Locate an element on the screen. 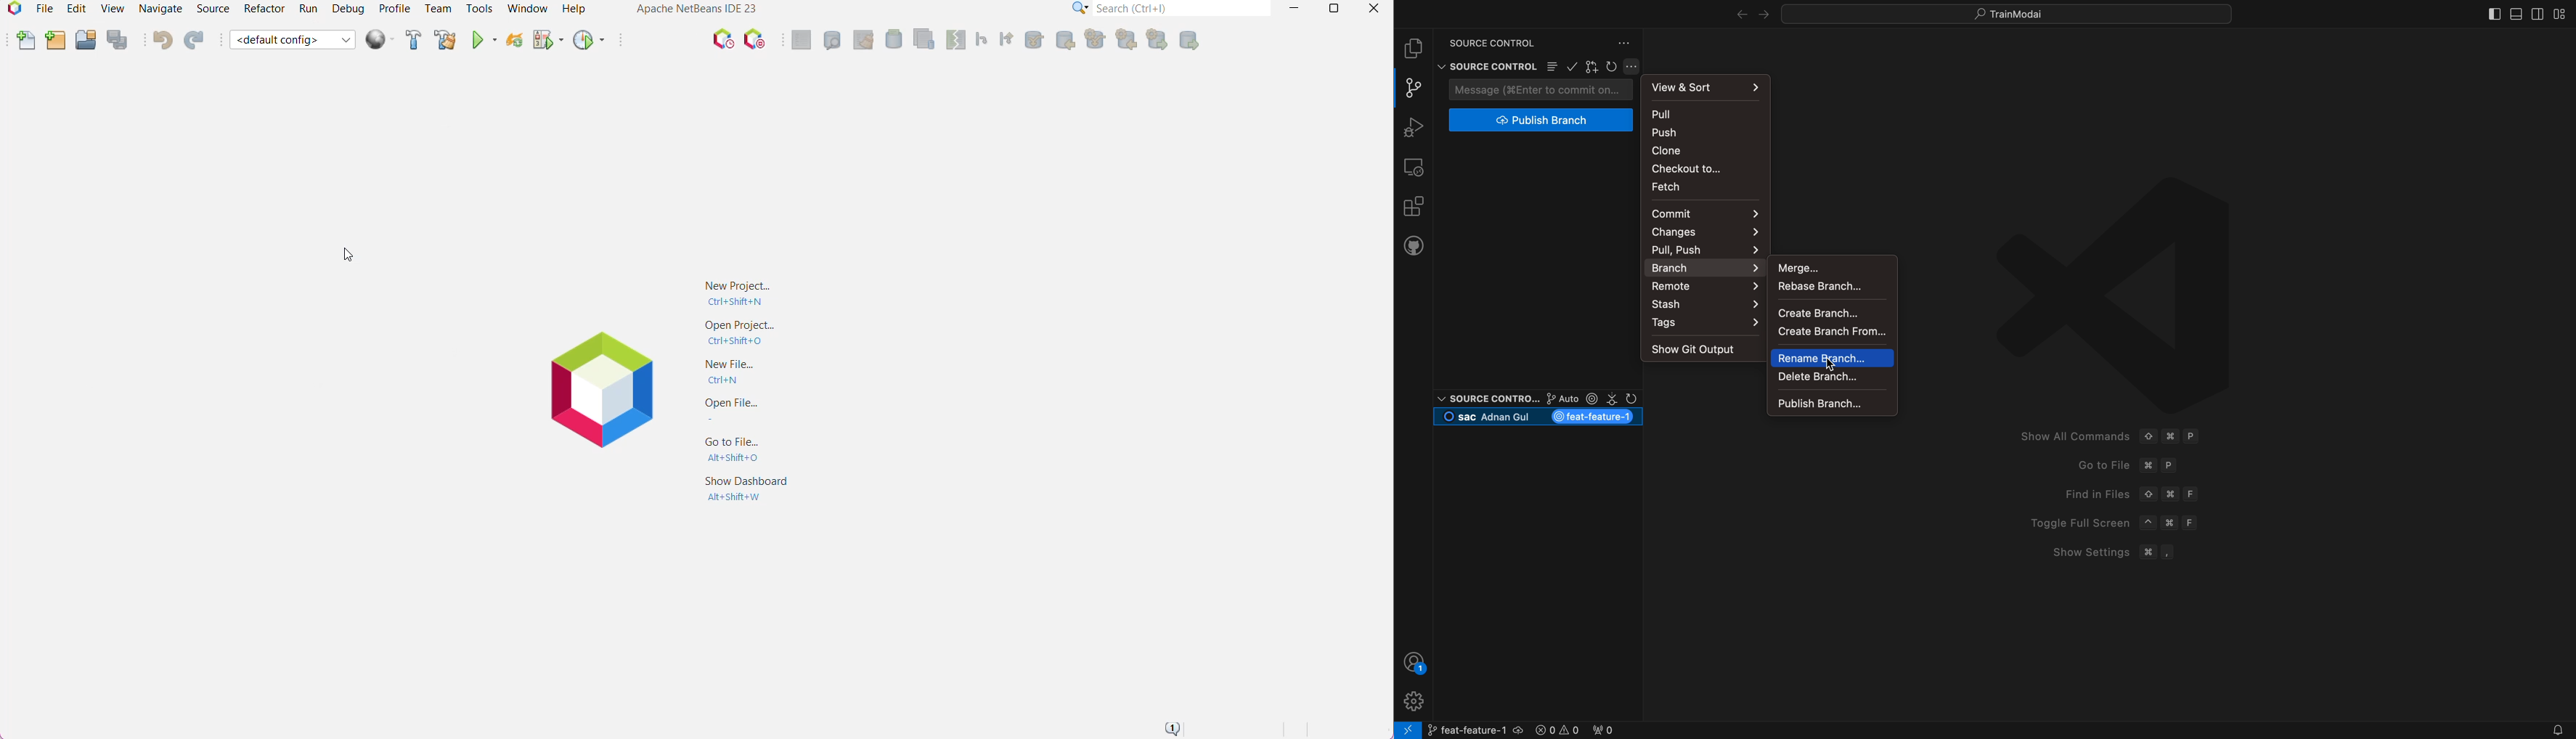 The image size is (2576, 756). Source control is located at coordinates (1486, 398).